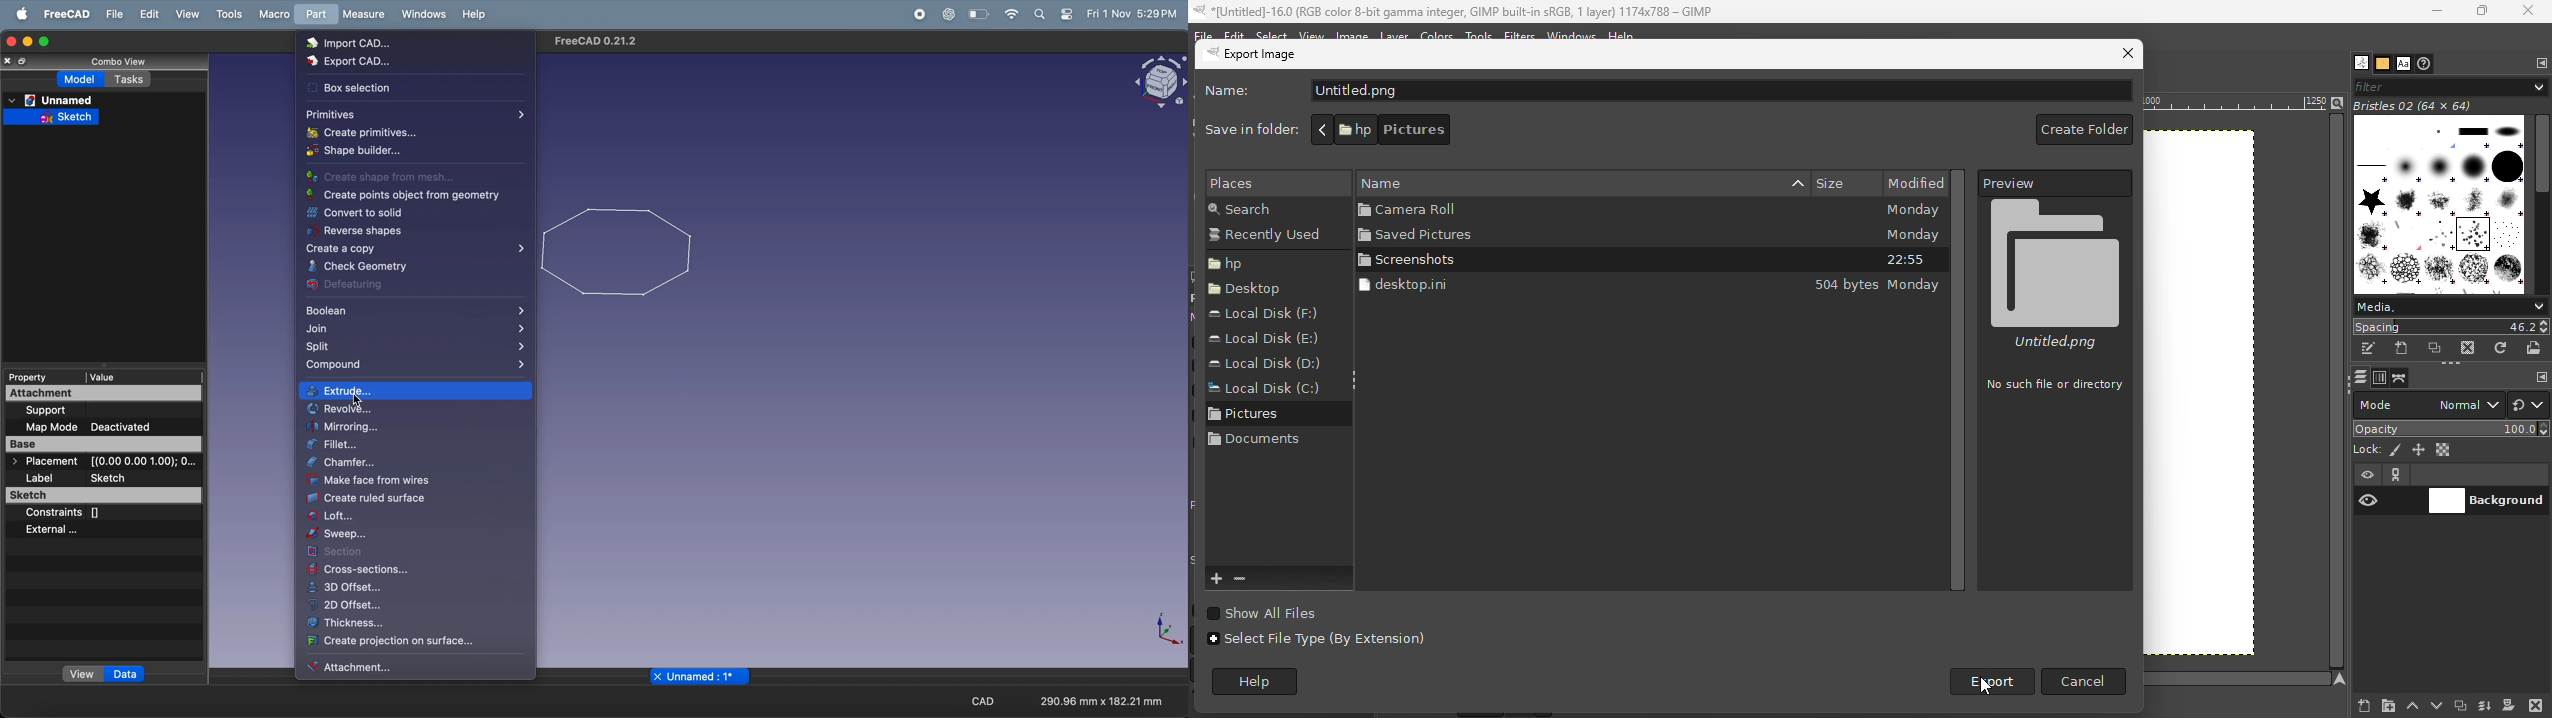 The image size is (2576, 728). What do you see at coordinates (123, 675) in the screenshot?
I see `data` at bounding box center [123, 675].